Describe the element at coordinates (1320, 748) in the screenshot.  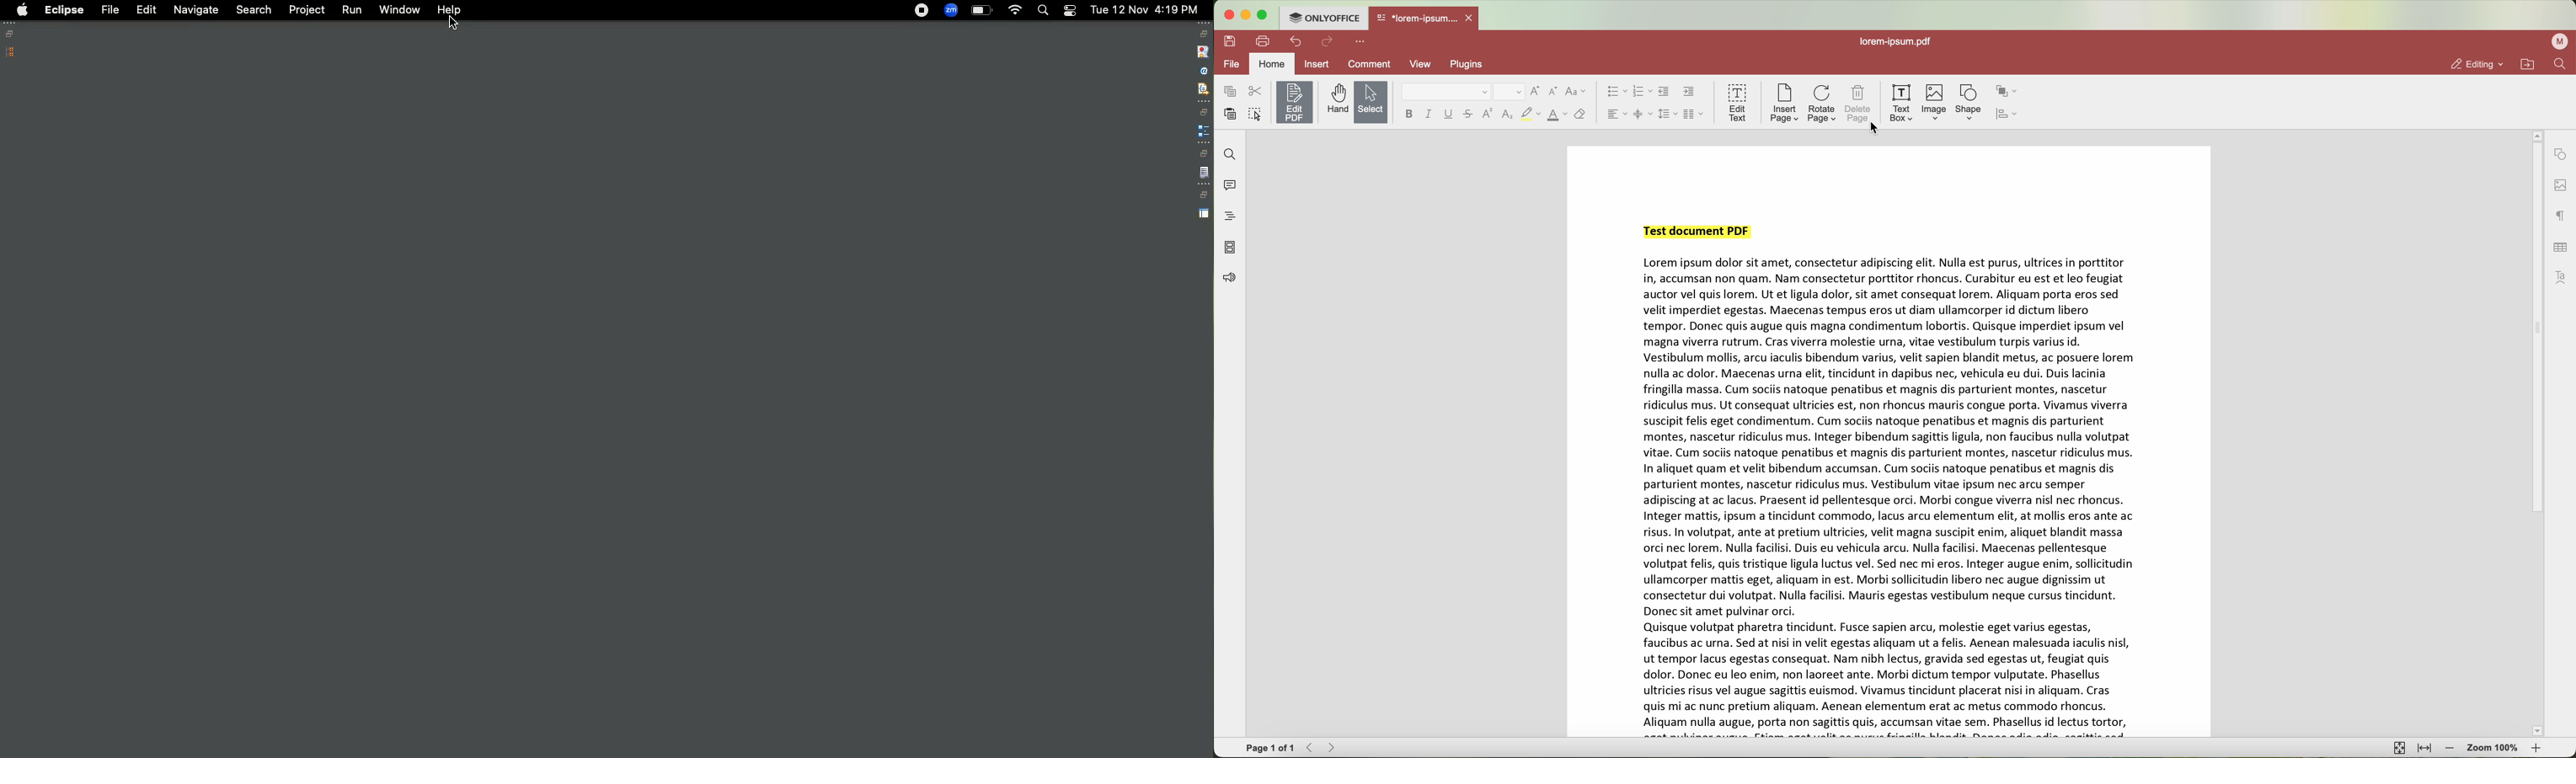
I see `navigate arrows` at that location.